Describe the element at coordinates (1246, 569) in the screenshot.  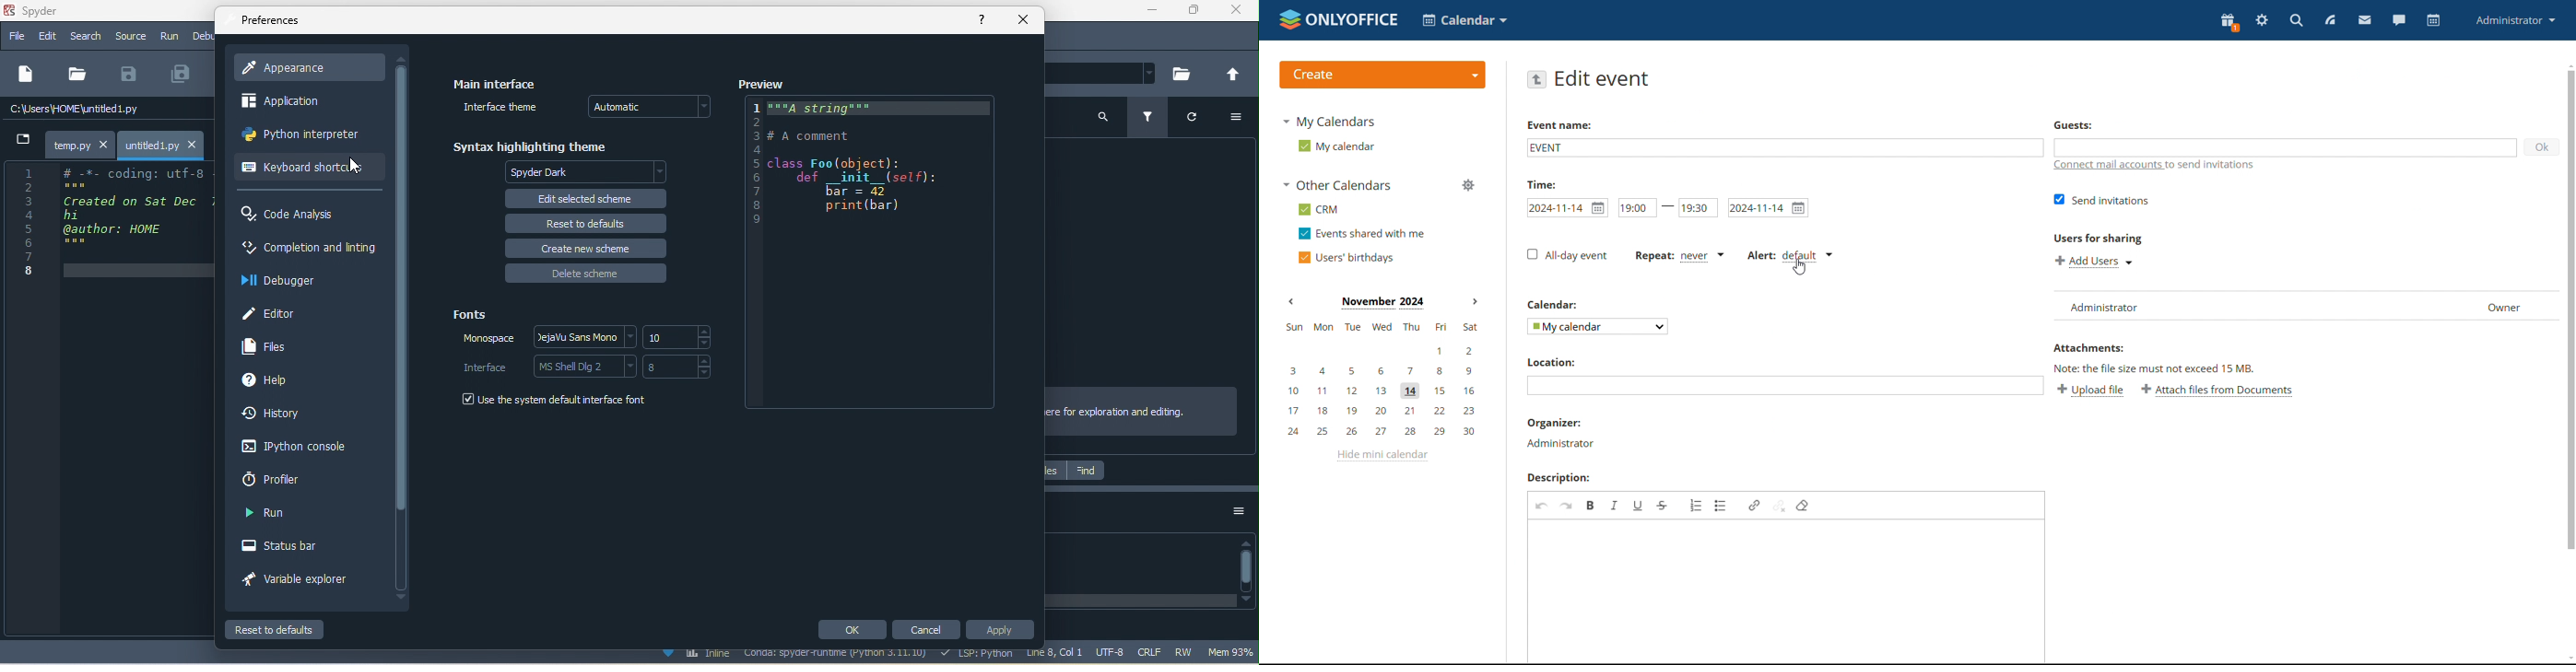
I see `vertical scroll bar` at that location.